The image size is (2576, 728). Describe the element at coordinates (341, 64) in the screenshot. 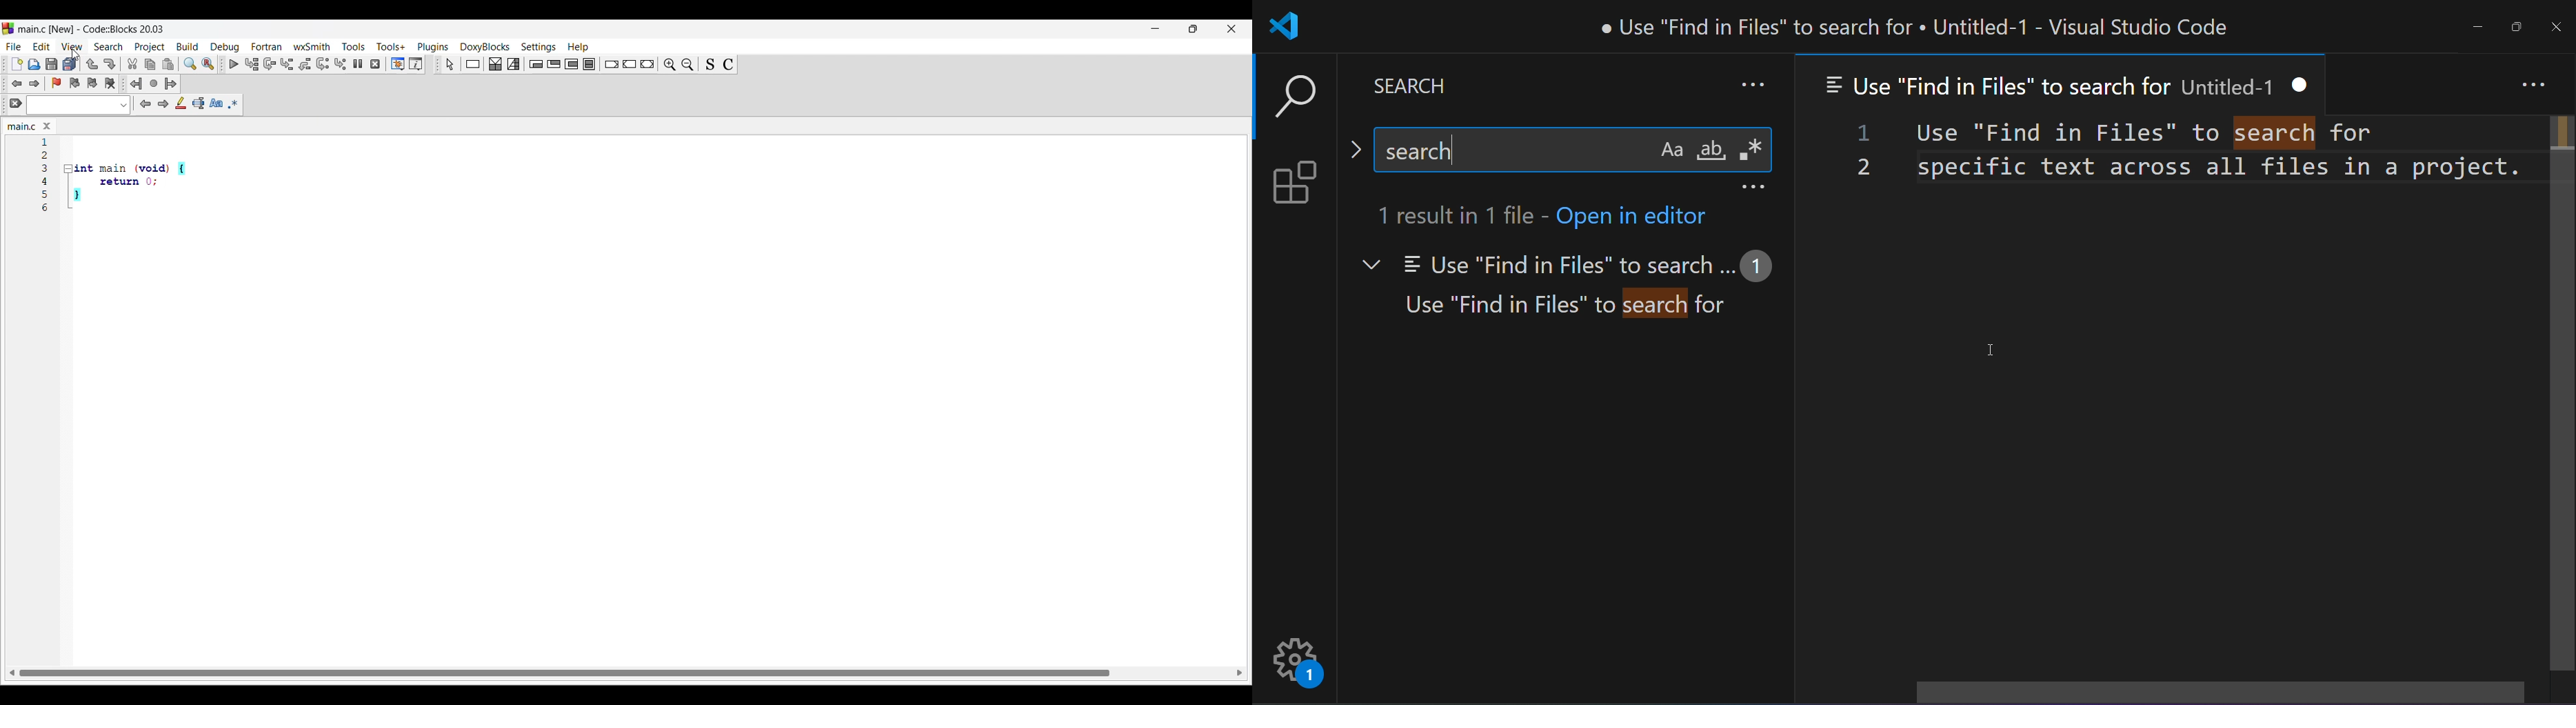

I see `Step into instruction` at that location.